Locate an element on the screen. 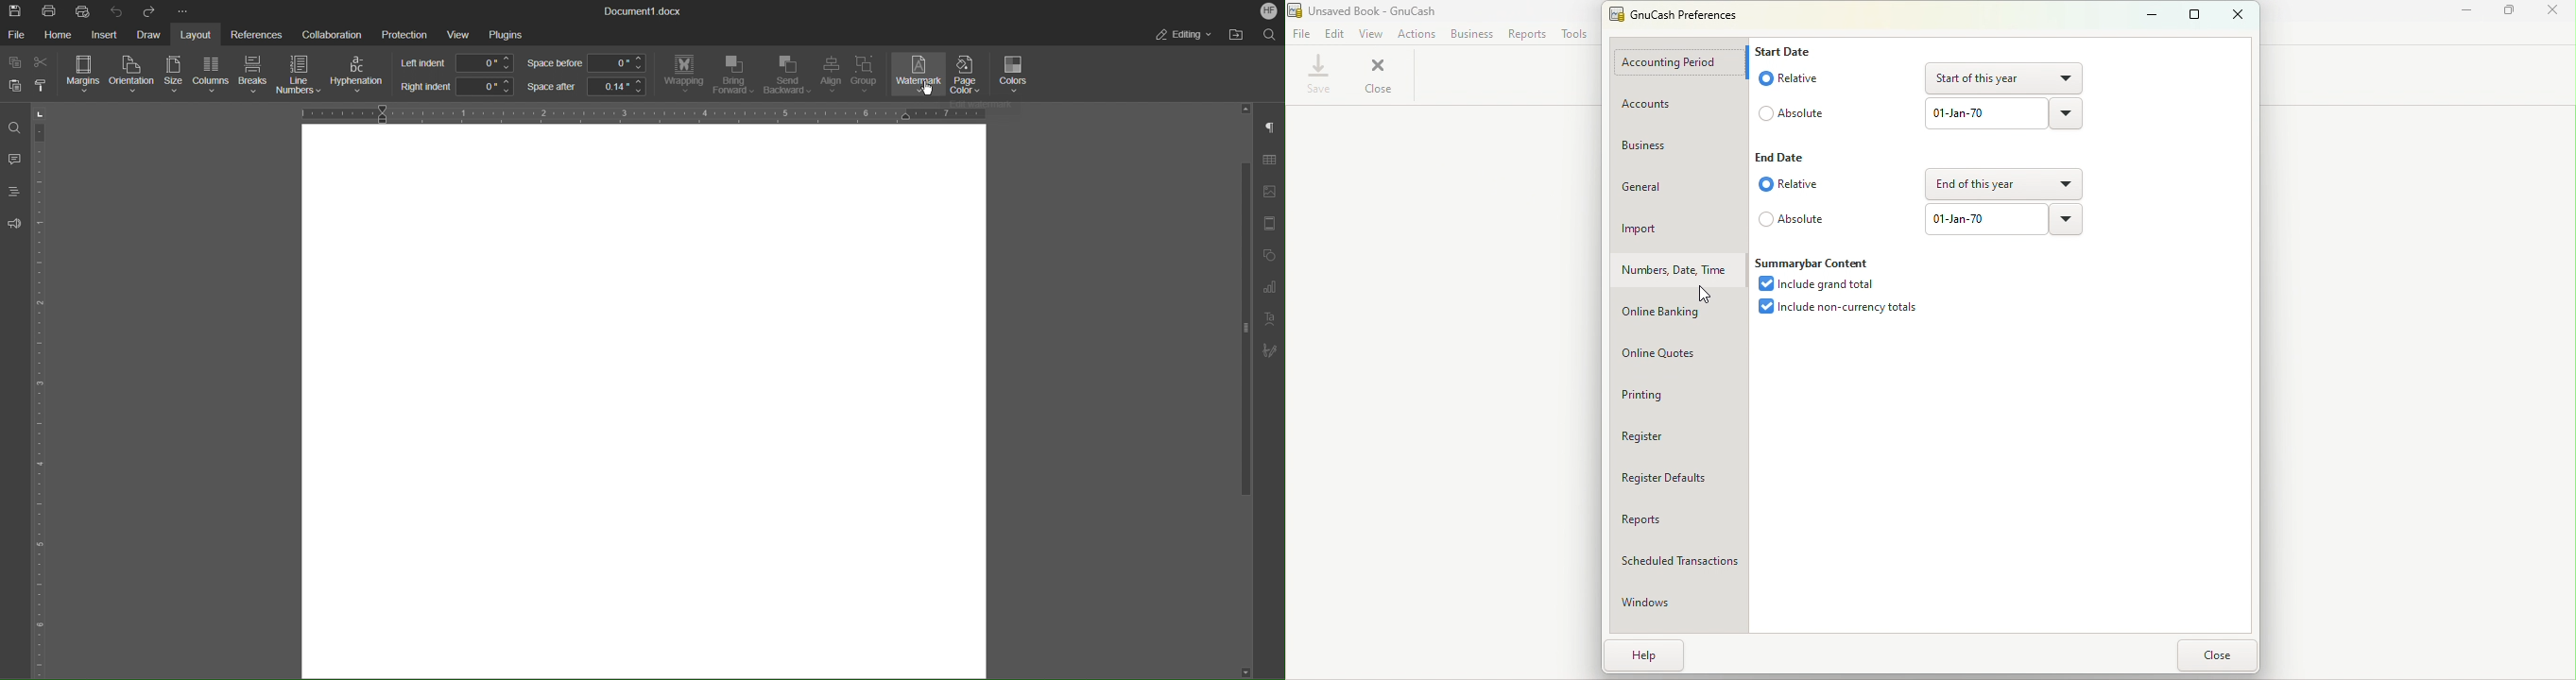 The height and width of the screenshot is (700, 2576). Send Backward is located at coordinates (787, 76).